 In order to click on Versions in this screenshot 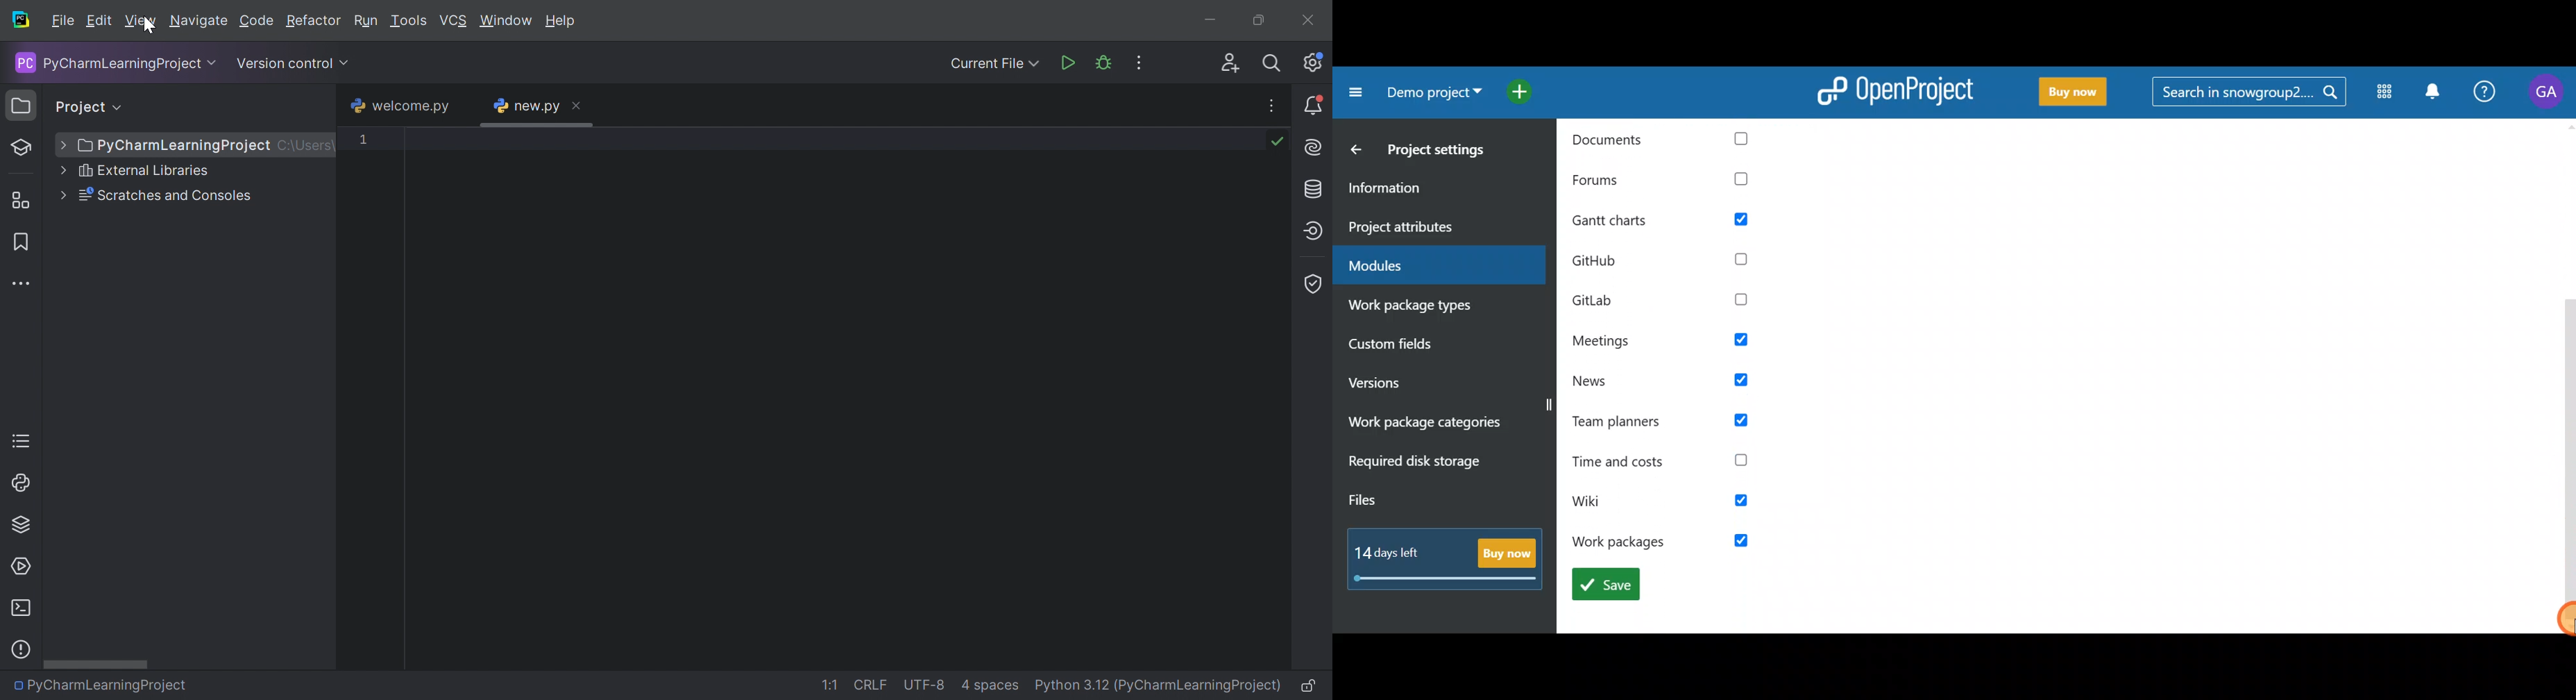, I will do `click(1399, 384)`.